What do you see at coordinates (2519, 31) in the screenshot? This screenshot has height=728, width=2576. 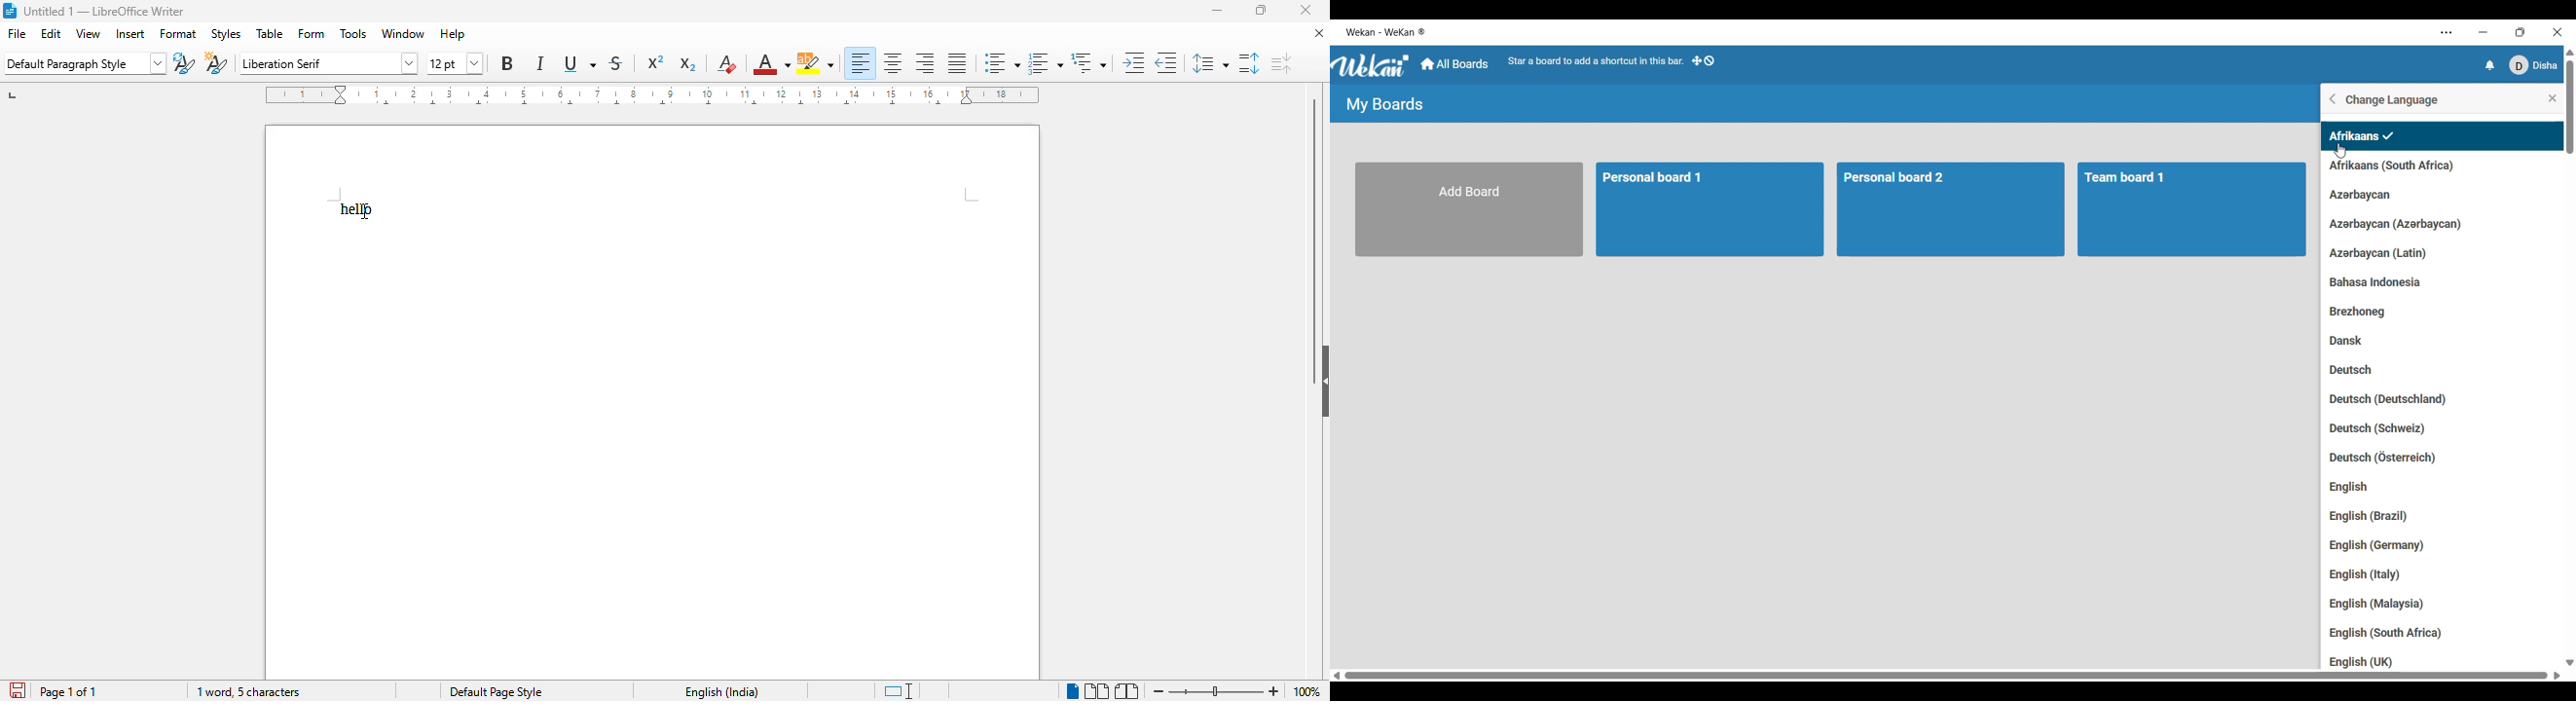 I see `Maximize` at bounding box center [2519, 31].